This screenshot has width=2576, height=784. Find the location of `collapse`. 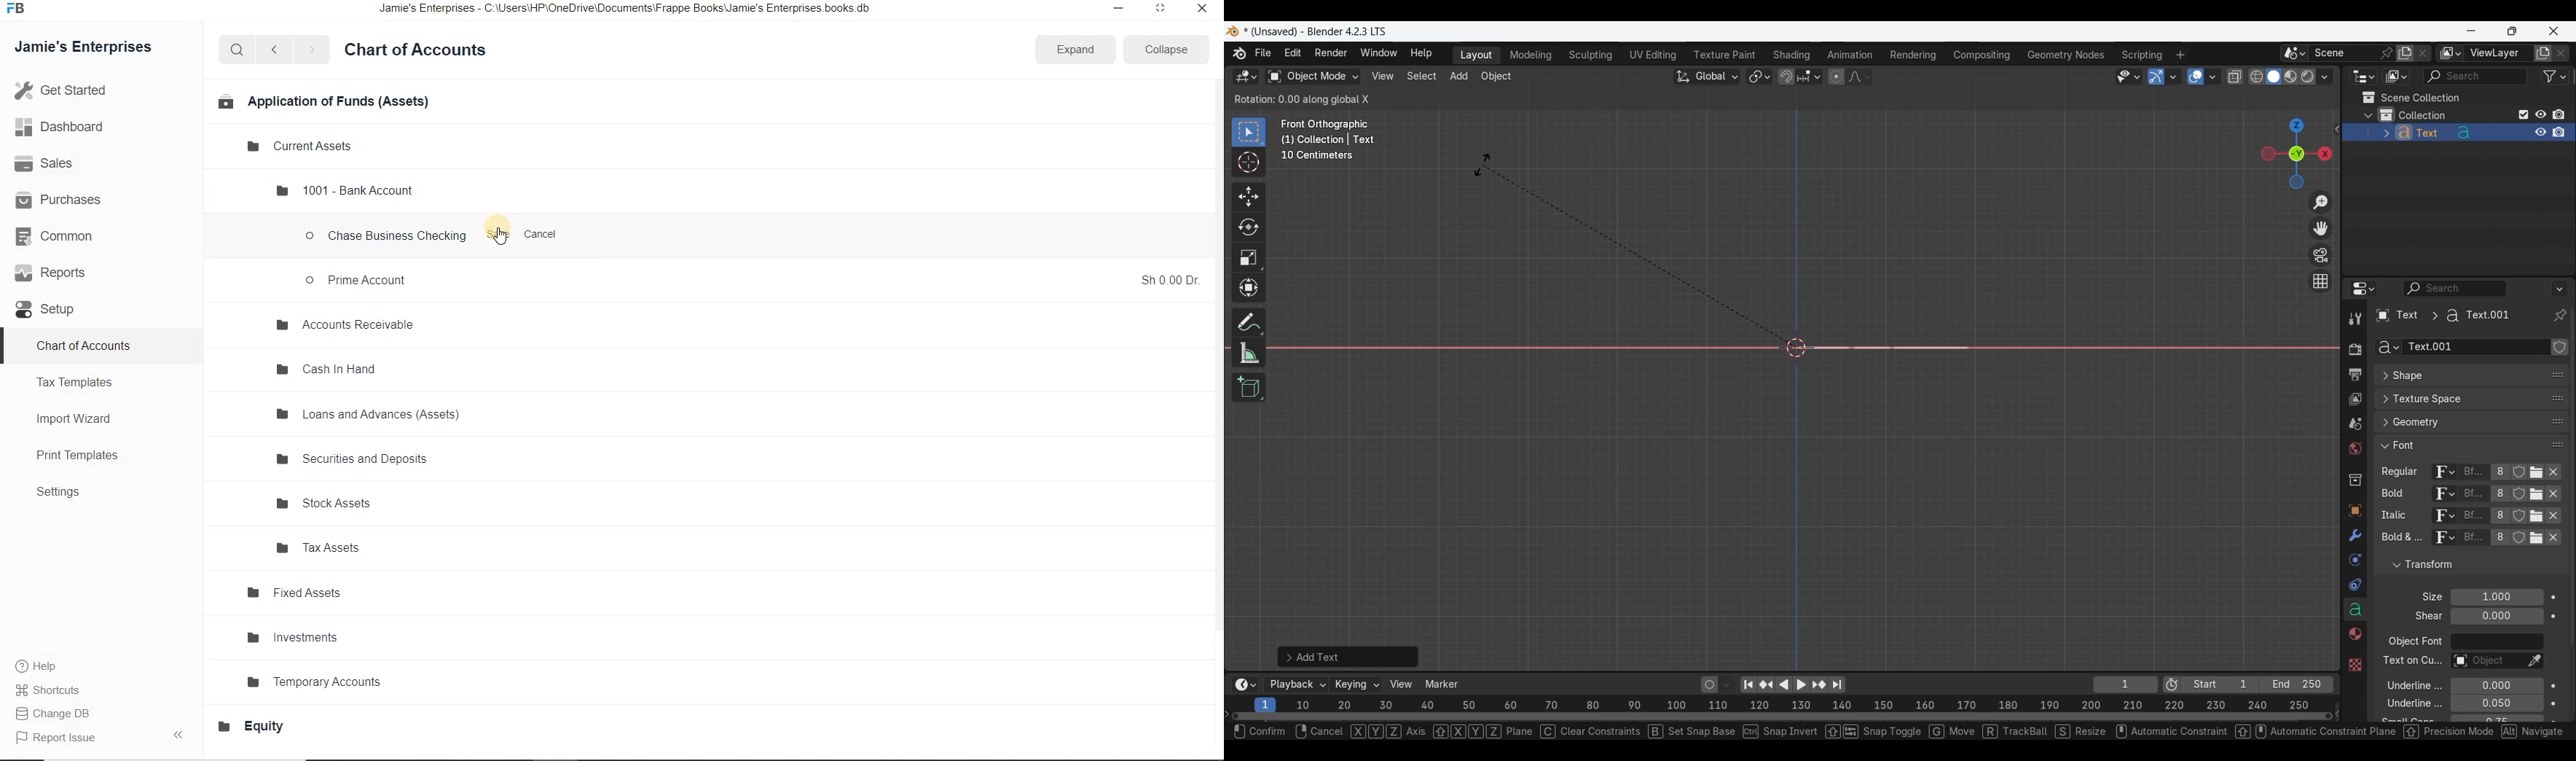

collapse is located at coordinates (1163, 50).